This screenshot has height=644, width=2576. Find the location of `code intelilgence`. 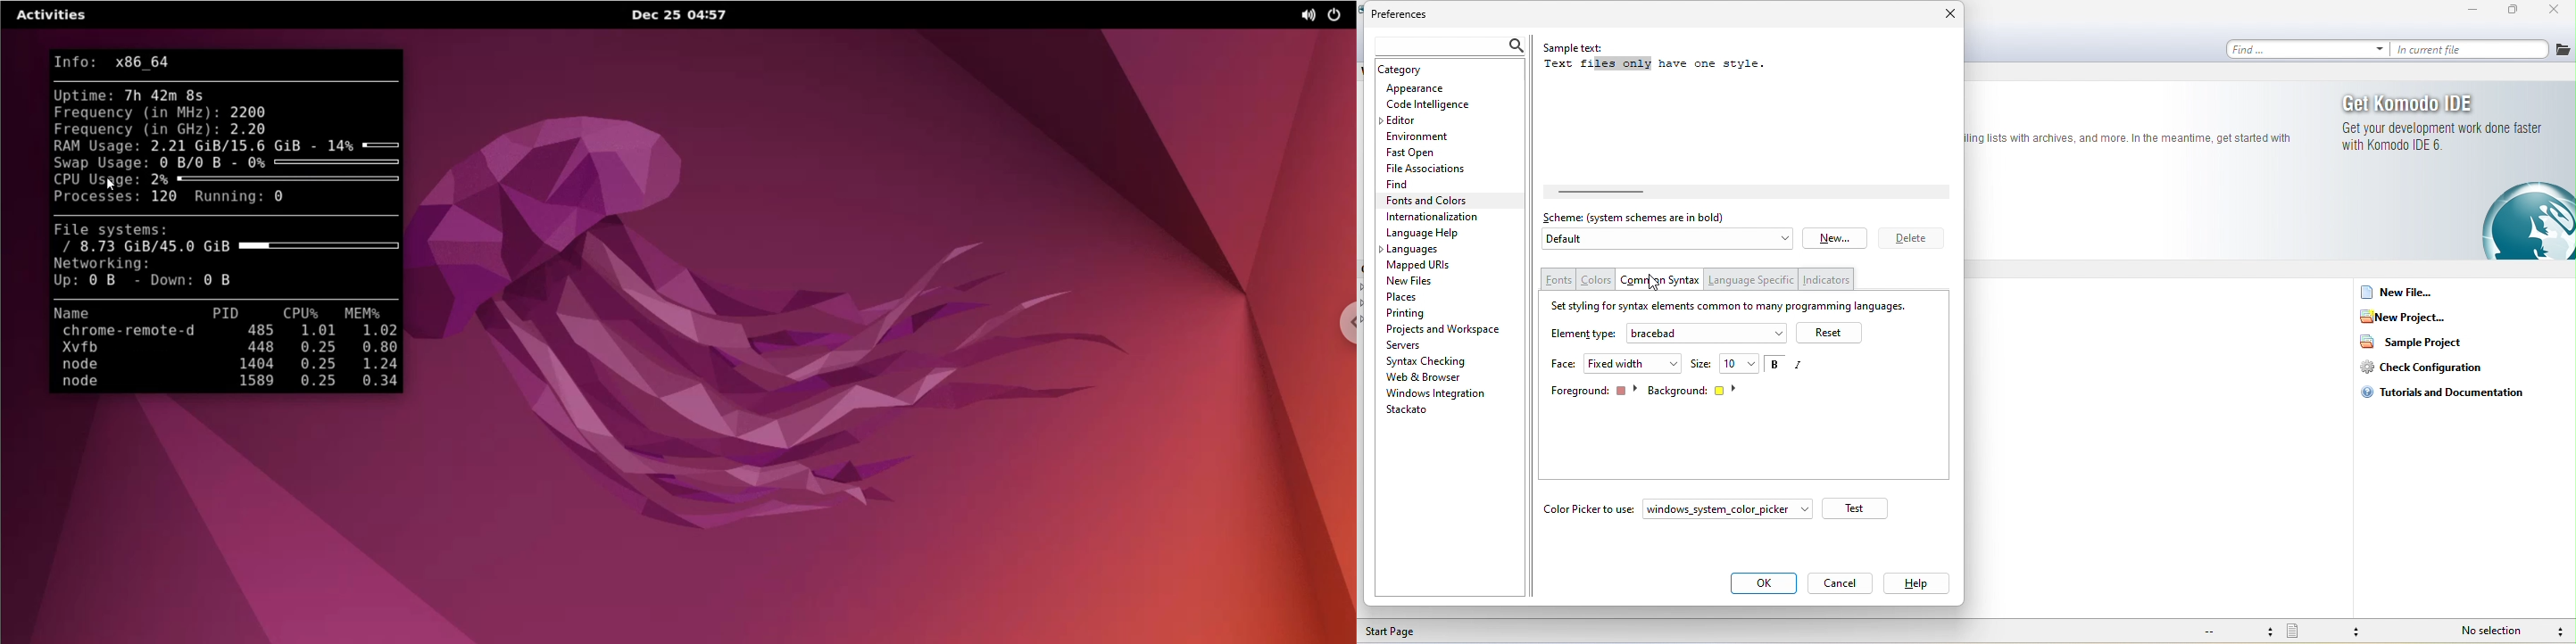

code intelilgence is located at coordinates (1442, 105).